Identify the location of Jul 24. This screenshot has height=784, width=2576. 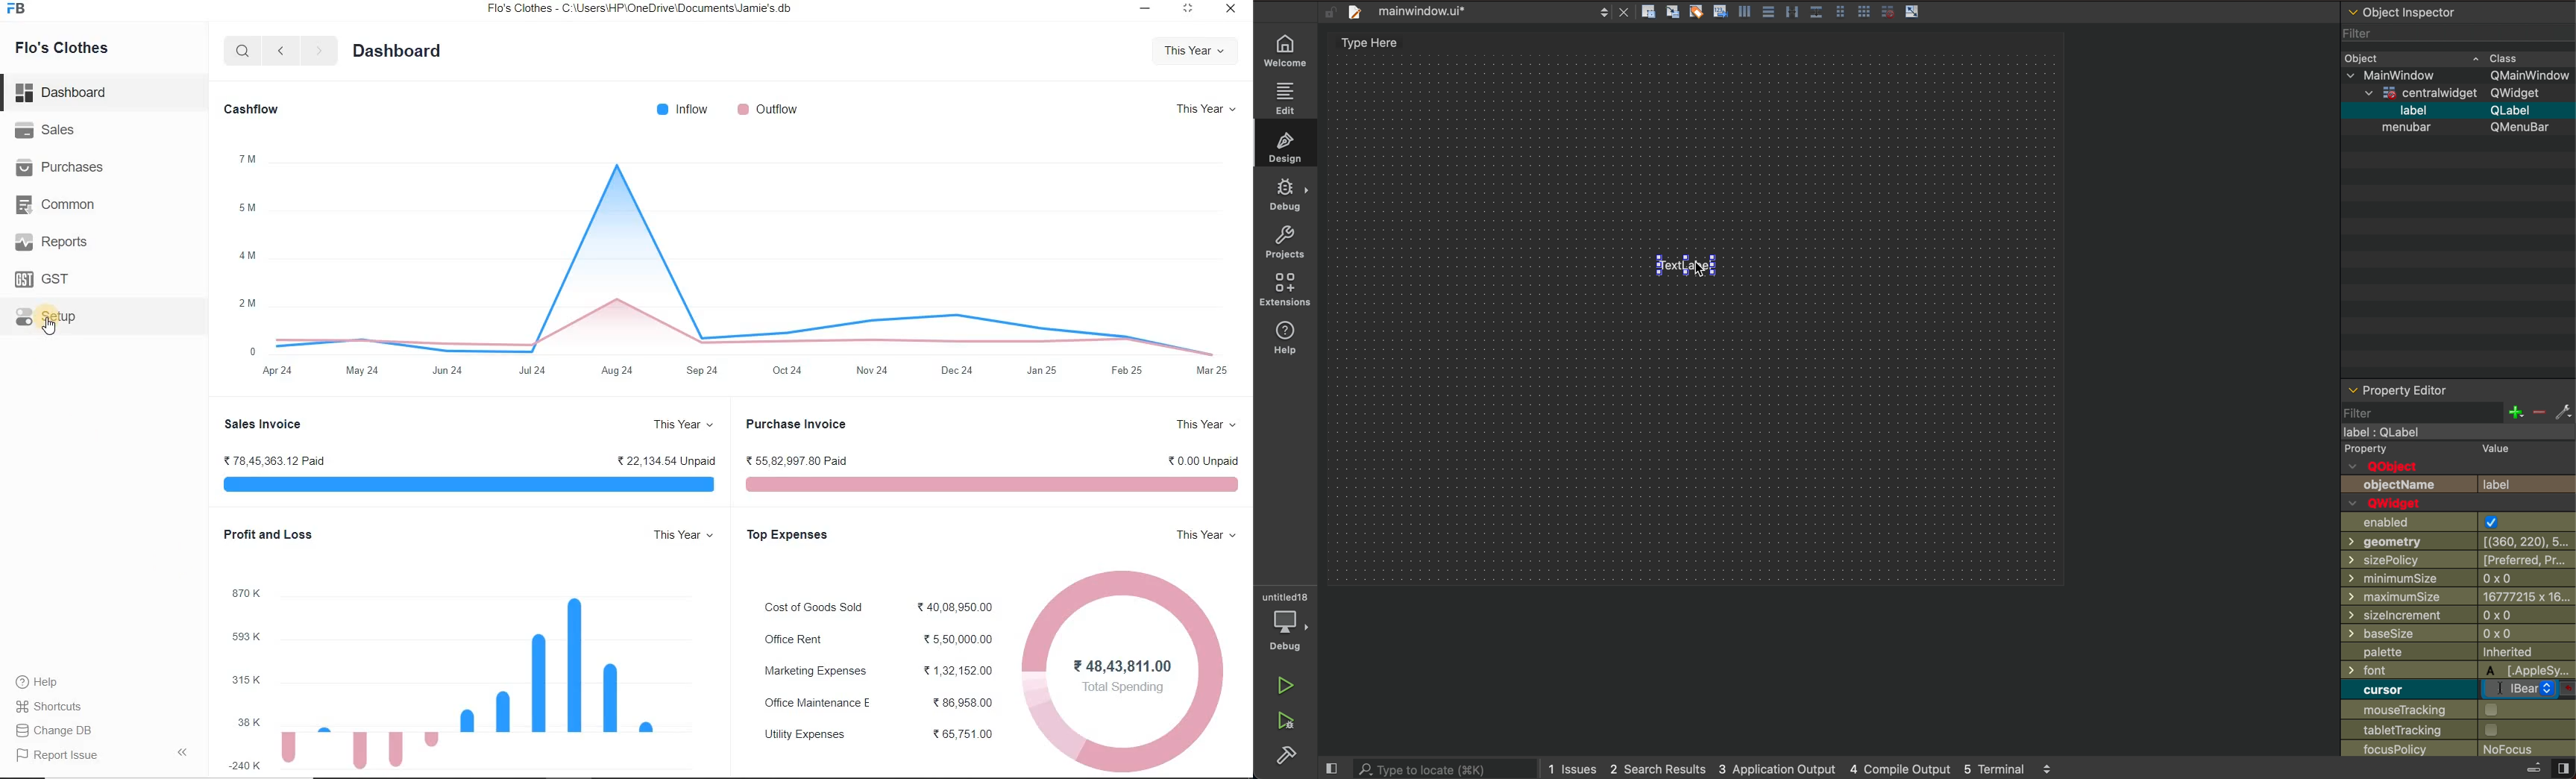
(538, 372).